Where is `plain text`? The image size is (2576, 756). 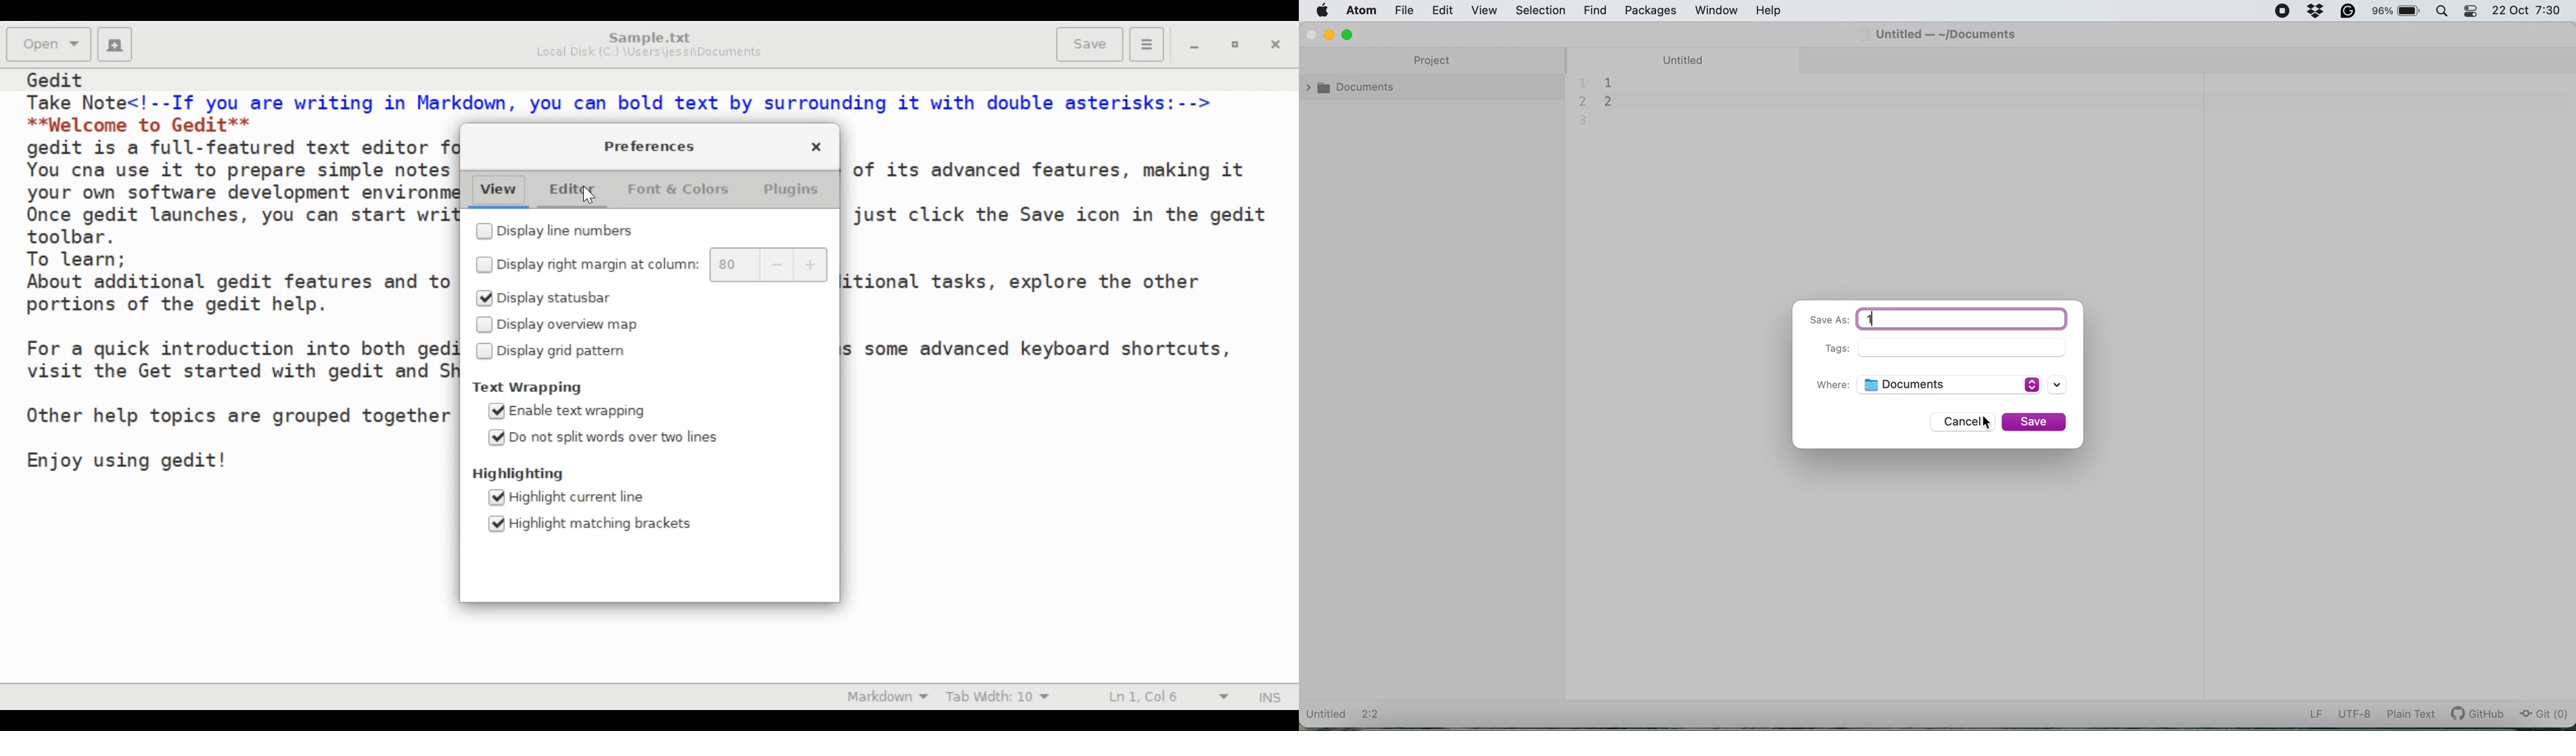
plain text is located at coordinates (2410, 716).